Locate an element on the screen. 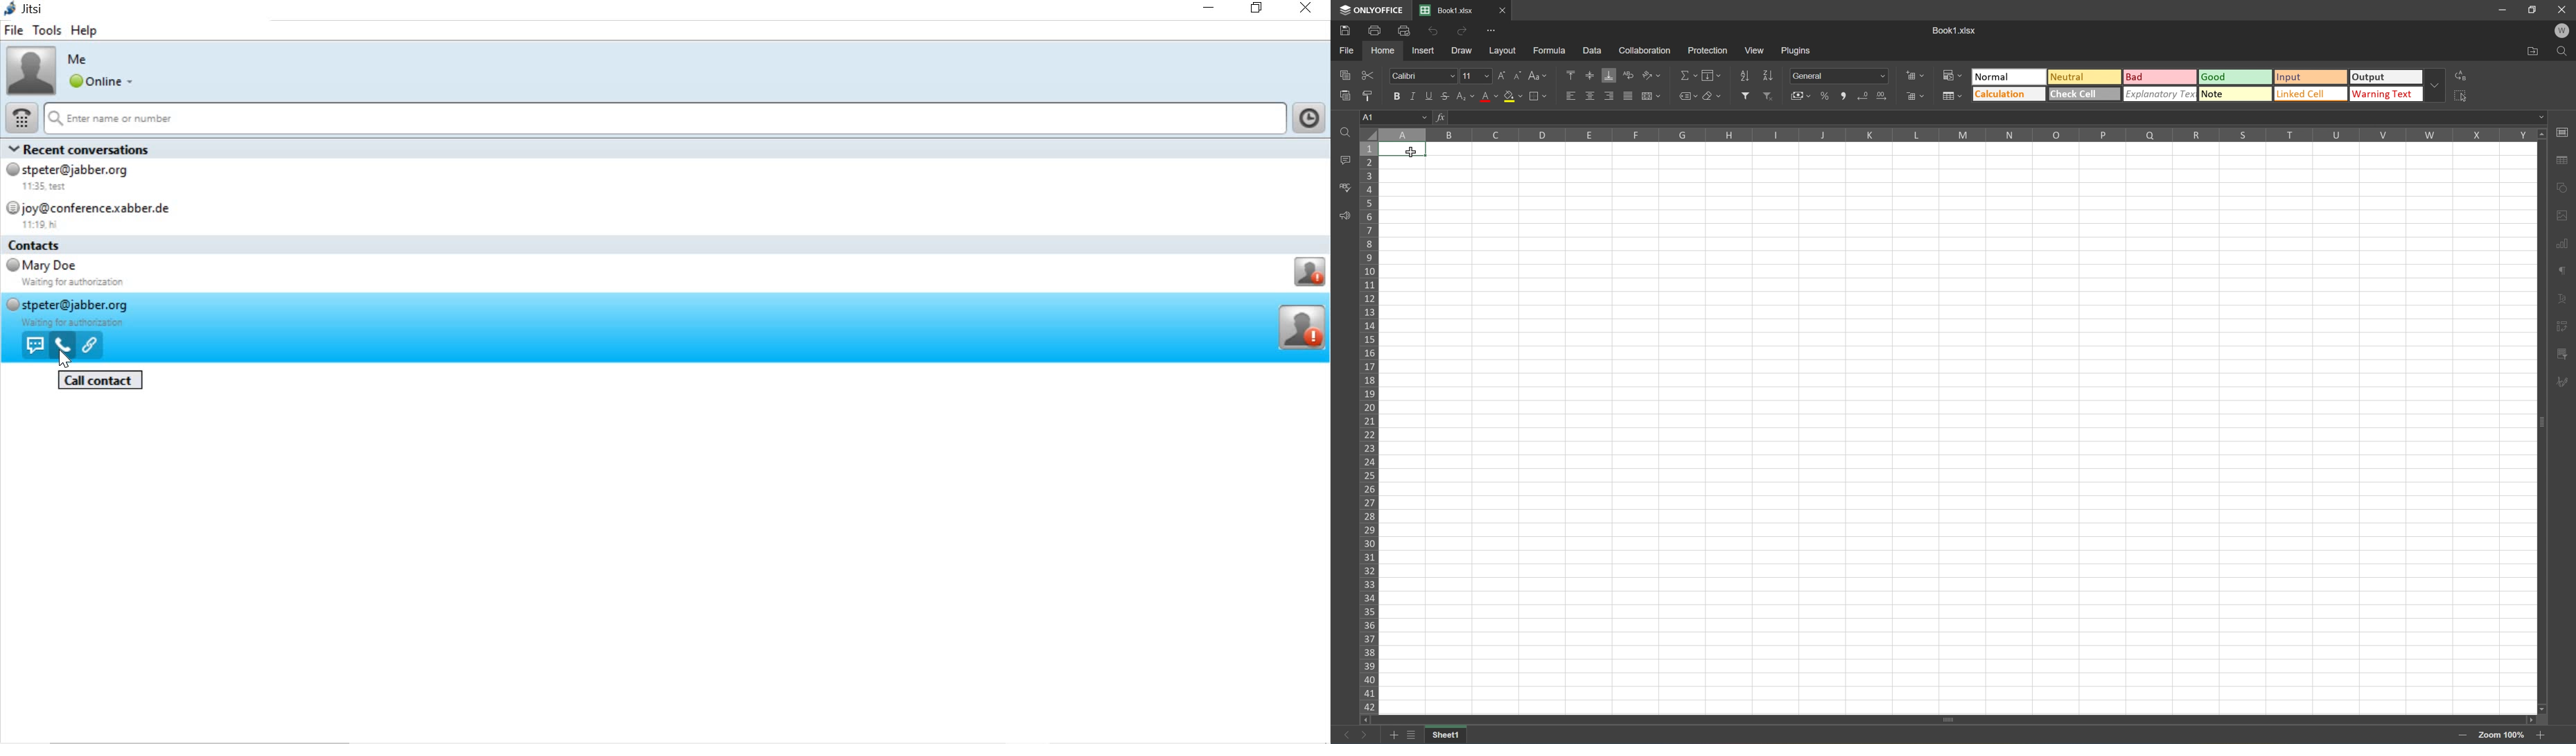  Input is located at coordinates (2311, 78).